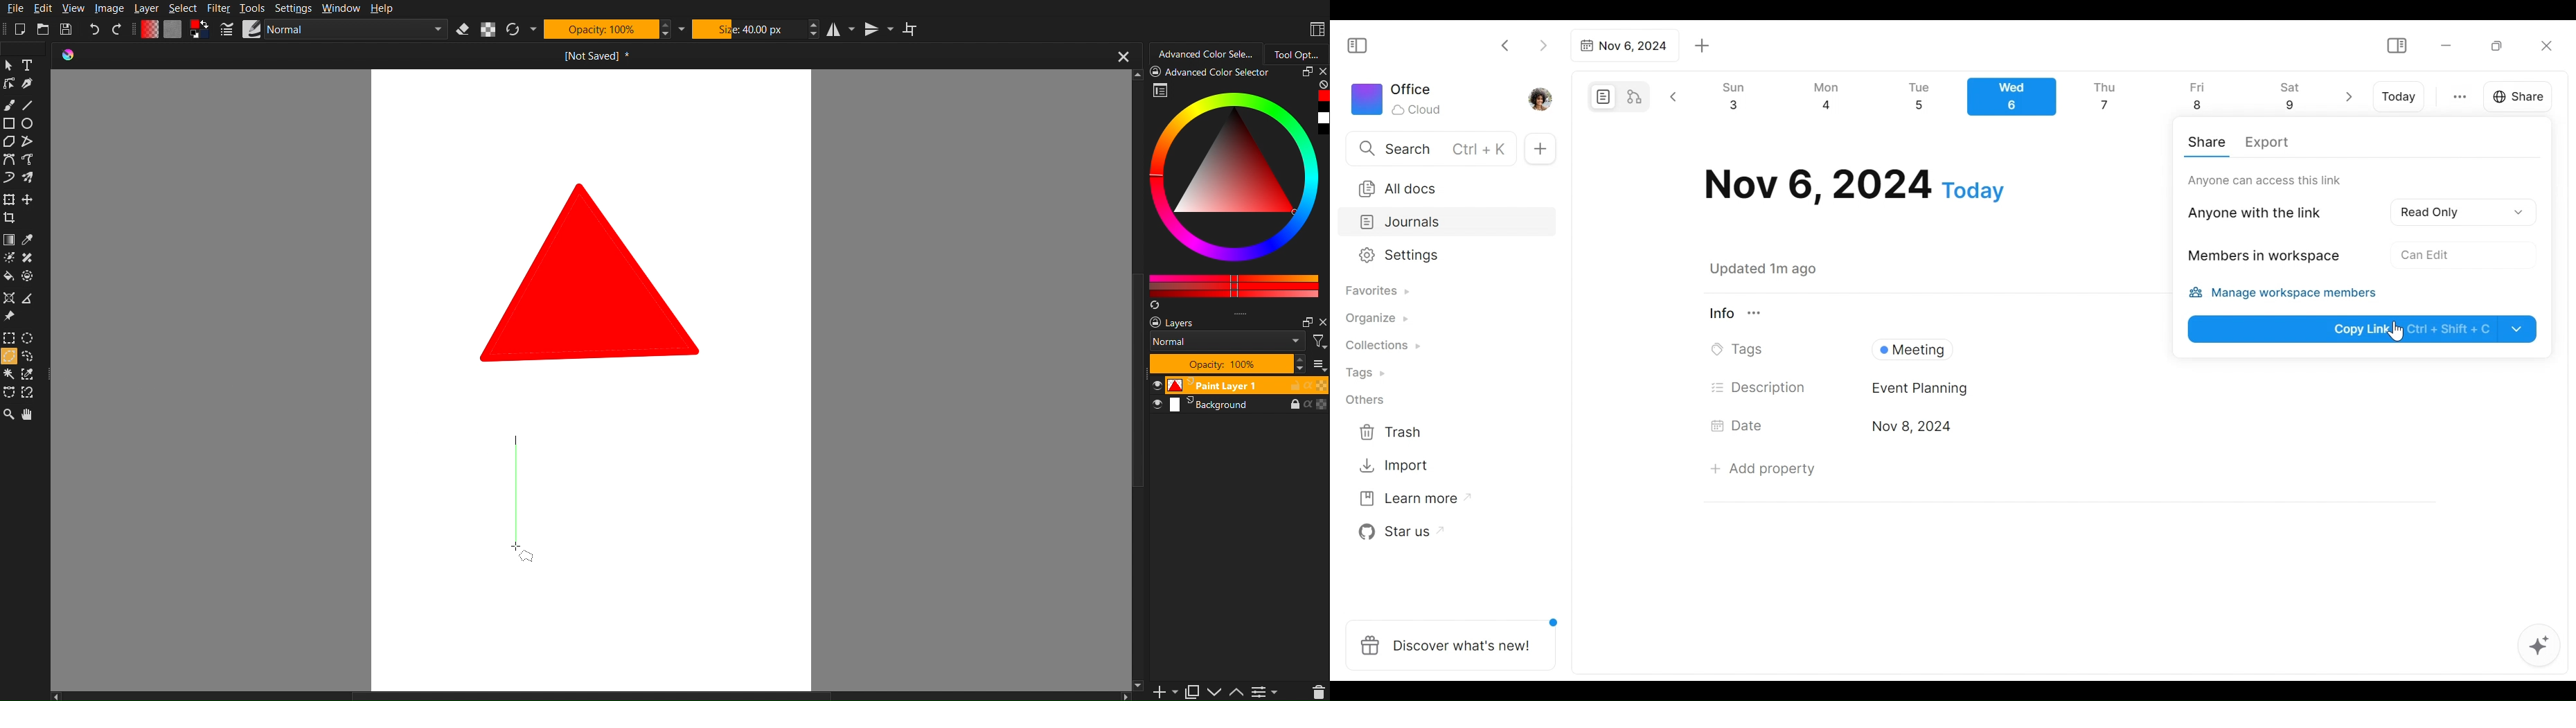 Image resolution: width=2576 pixels, height=728 pixels. Describe the element at coordinates (119, 28) in the screenshot. I see `Redo` at that location.